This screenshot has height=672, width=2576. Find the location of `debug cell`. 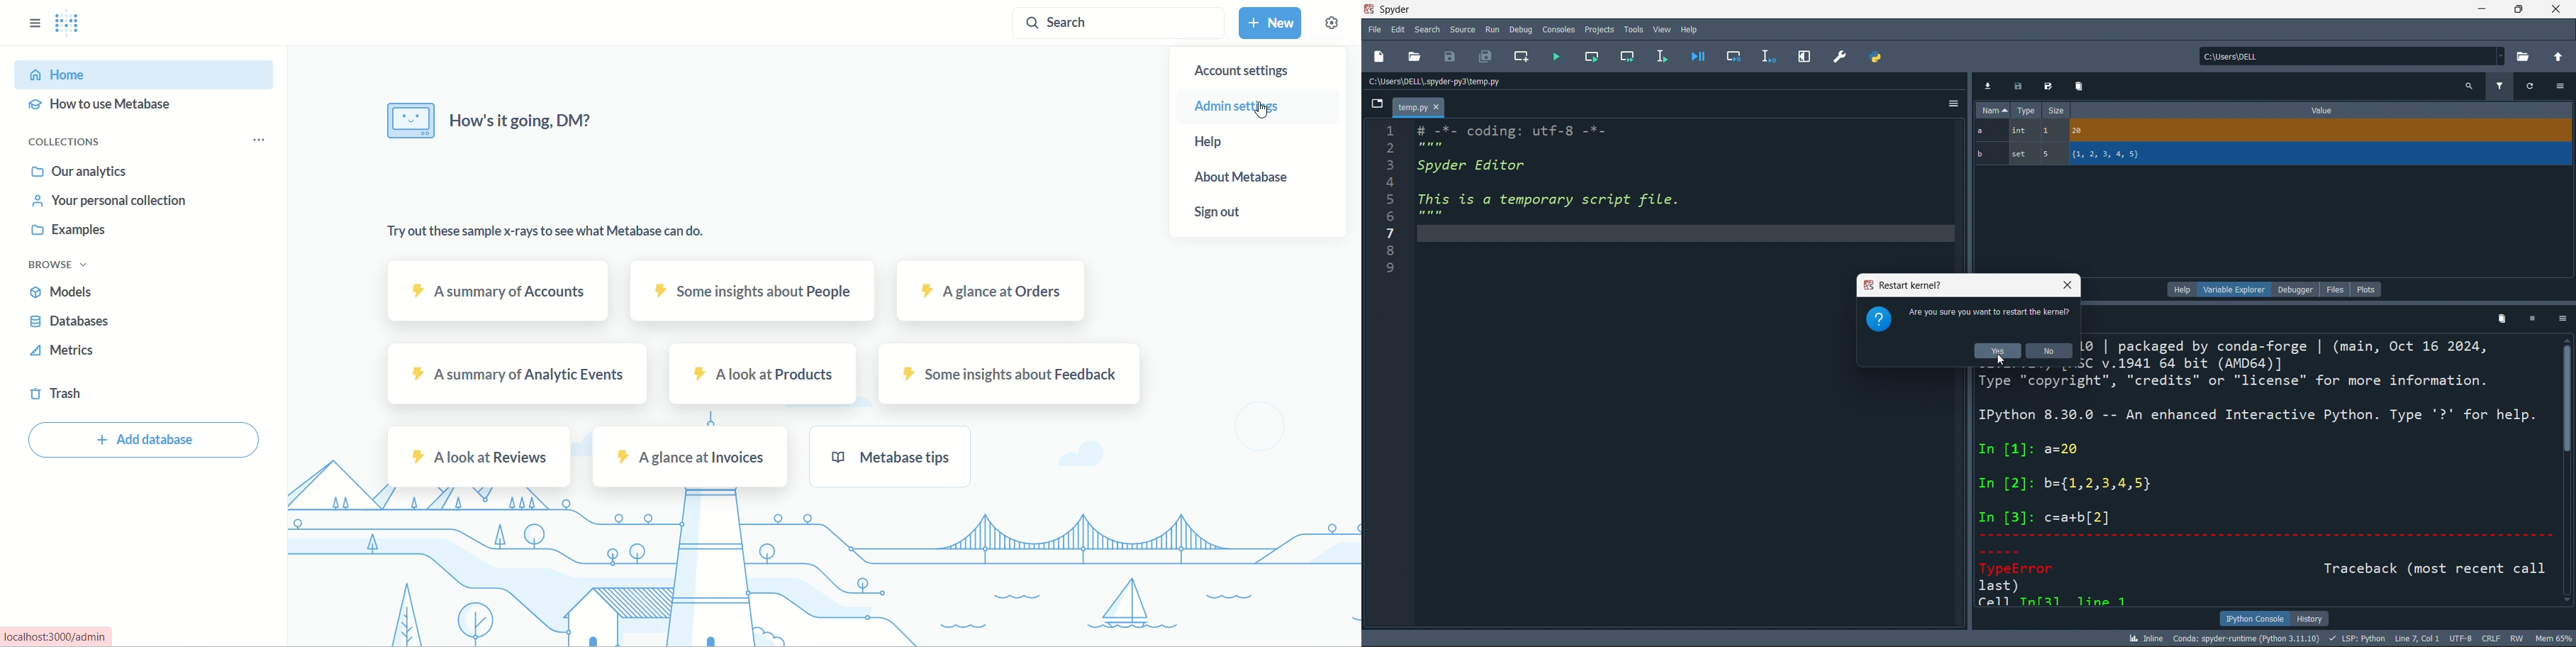

debug cell is located at coordinates (1734, 56).